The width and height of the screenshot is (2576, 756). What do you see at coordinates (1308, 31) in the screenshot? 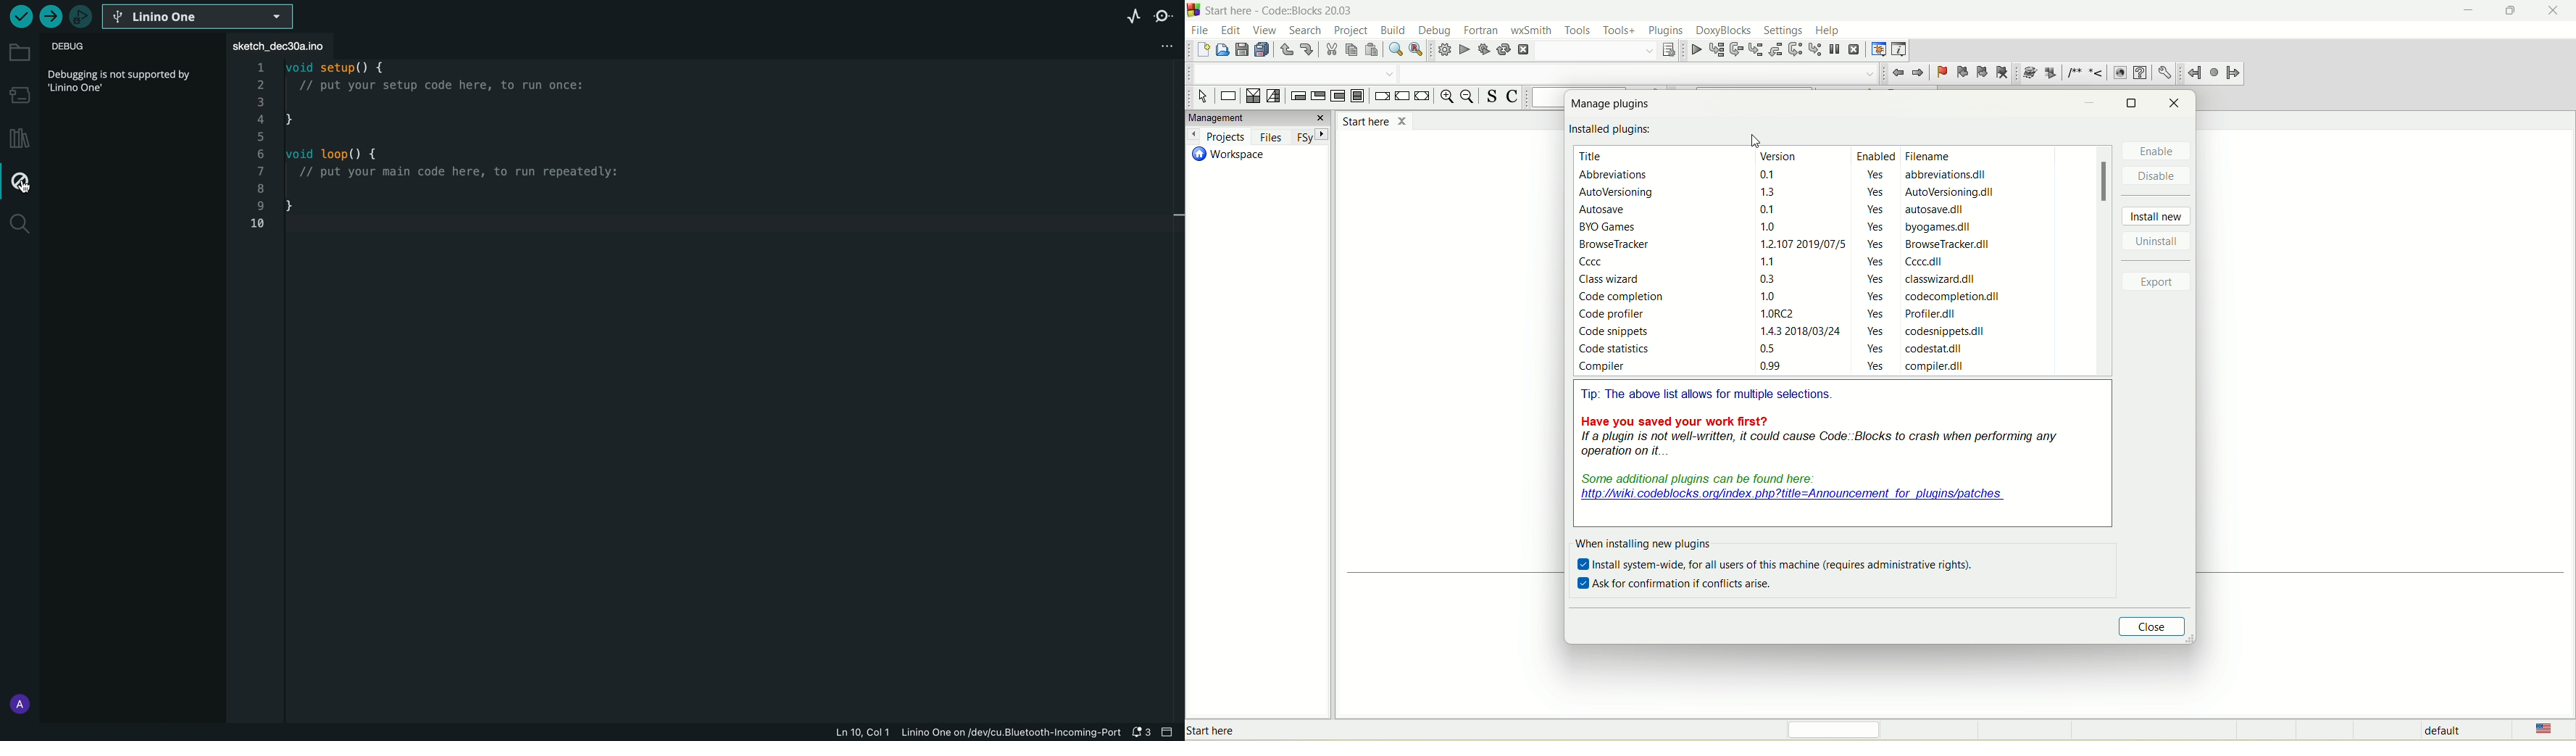
I see `search` at bounding box center [1308, 31].